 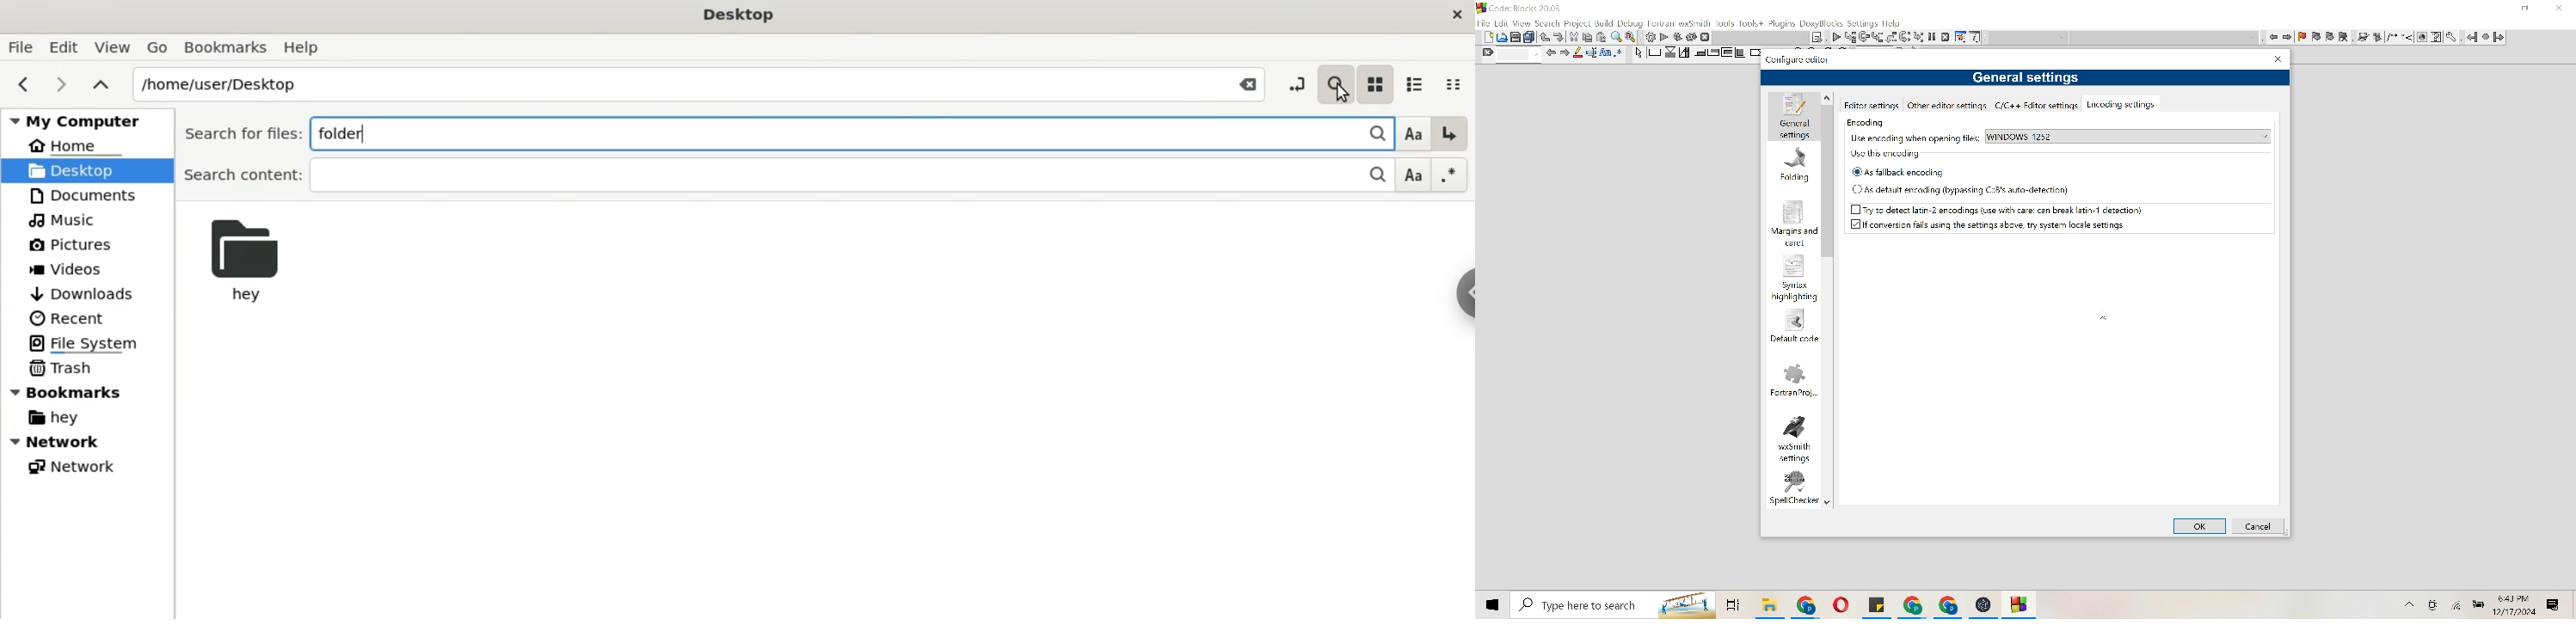 I want to click on Folding, so click(x=1794, y=165).